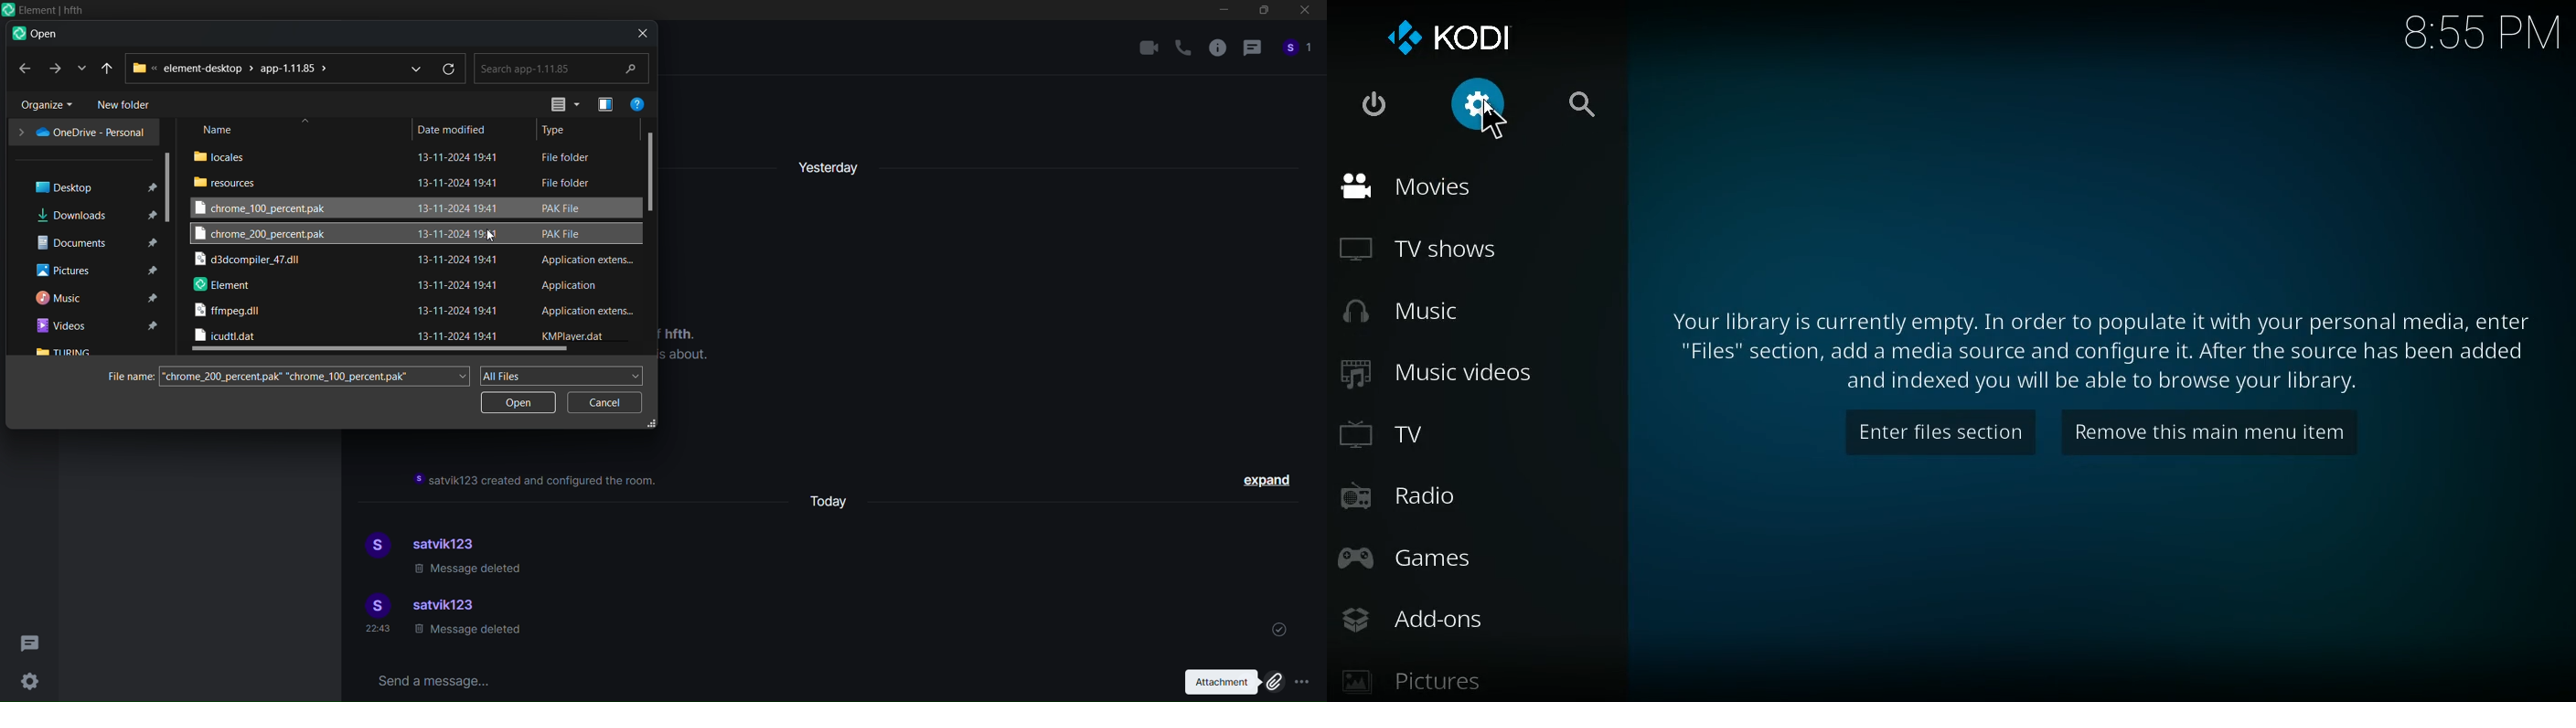  Describe the element at coordinates (41, 104) in the screenshot. I see `organize` at that location.